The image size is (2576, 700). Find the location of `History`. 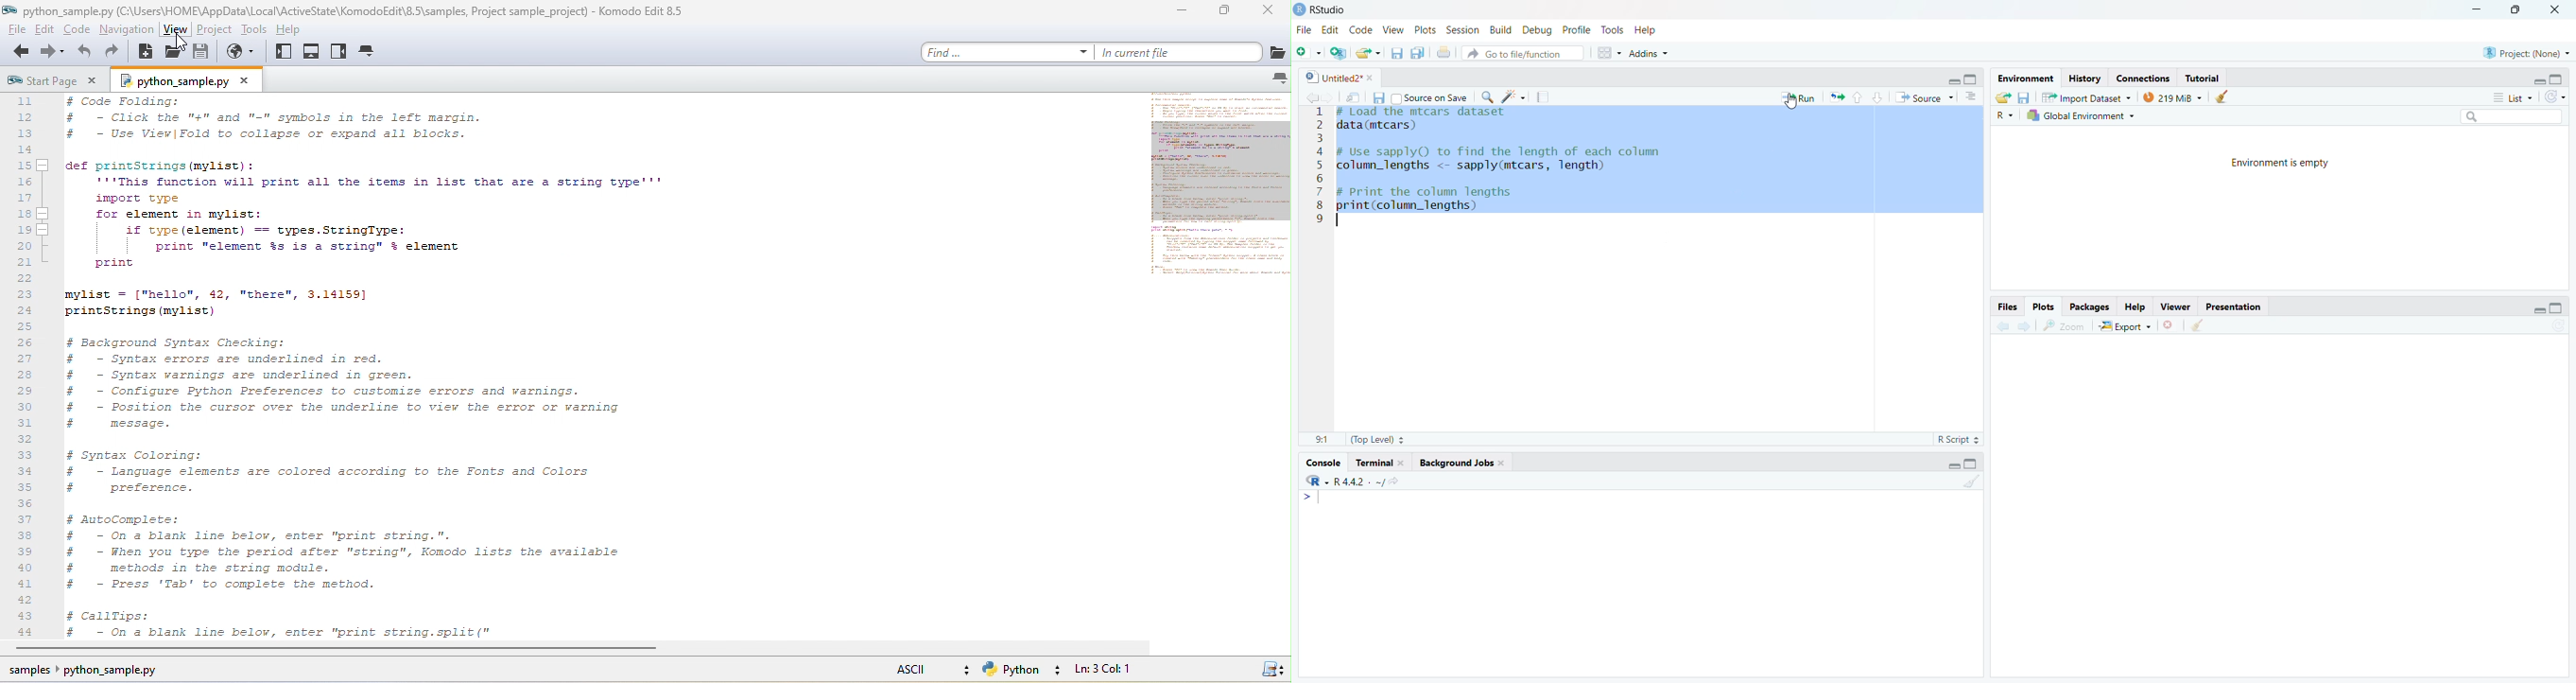

History is located at coordinates (2084, 78).